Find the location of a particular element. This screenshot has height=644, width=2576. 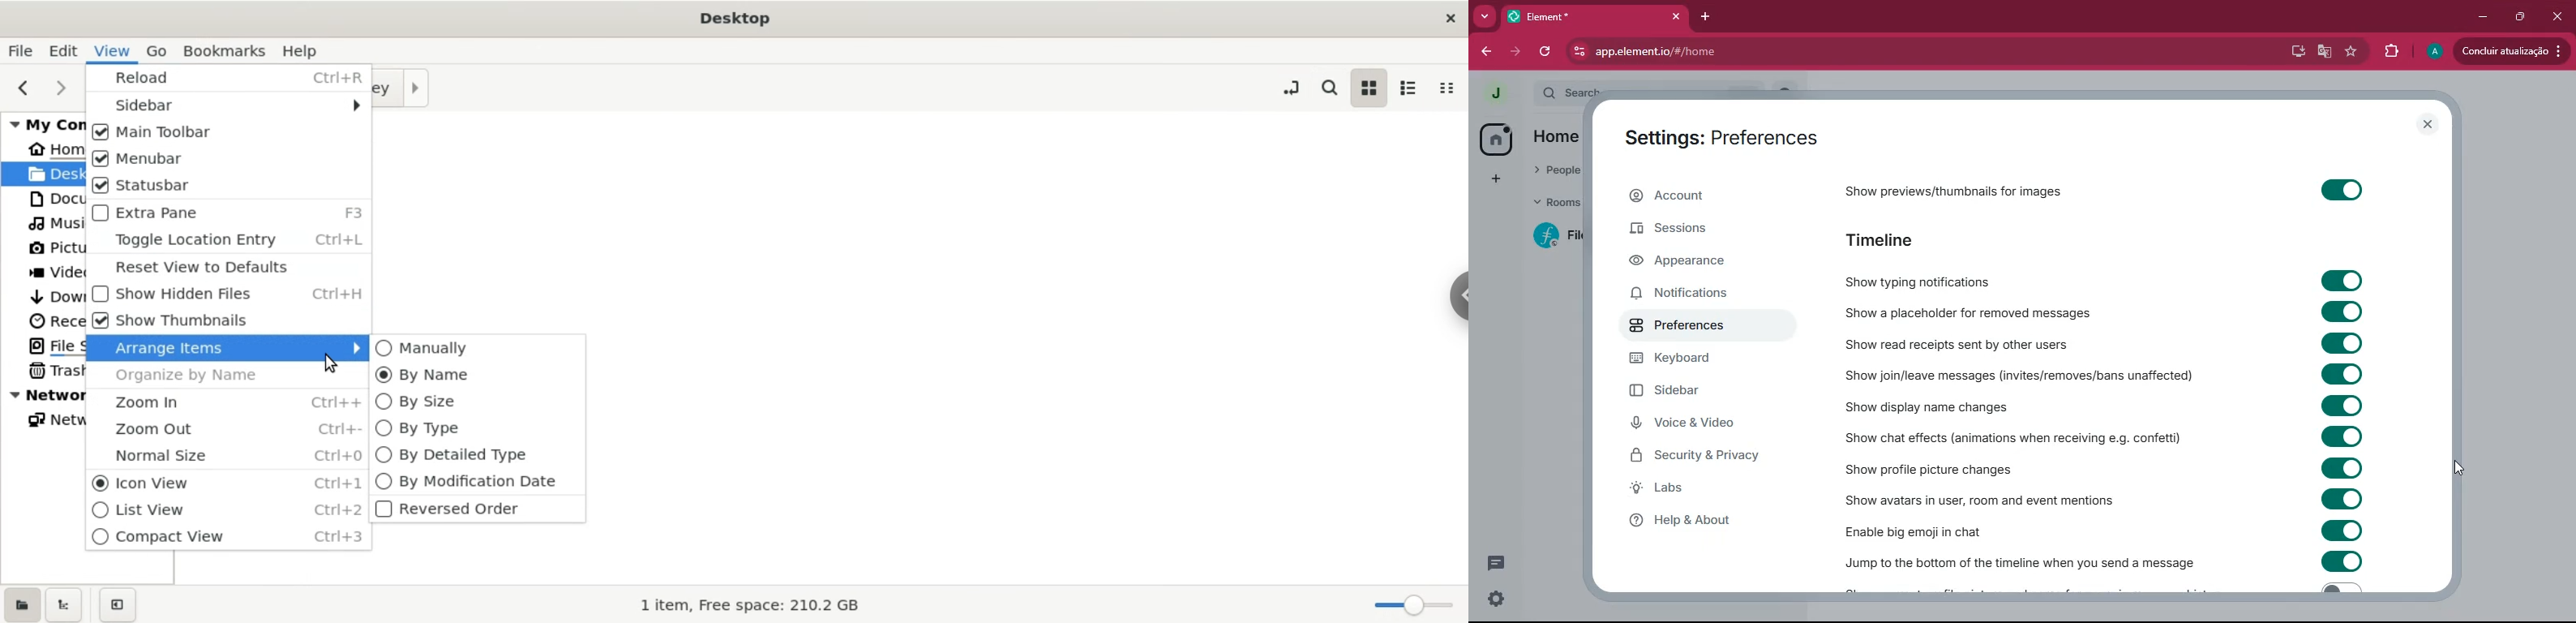

notifications is located at coordinates (1704, 294).